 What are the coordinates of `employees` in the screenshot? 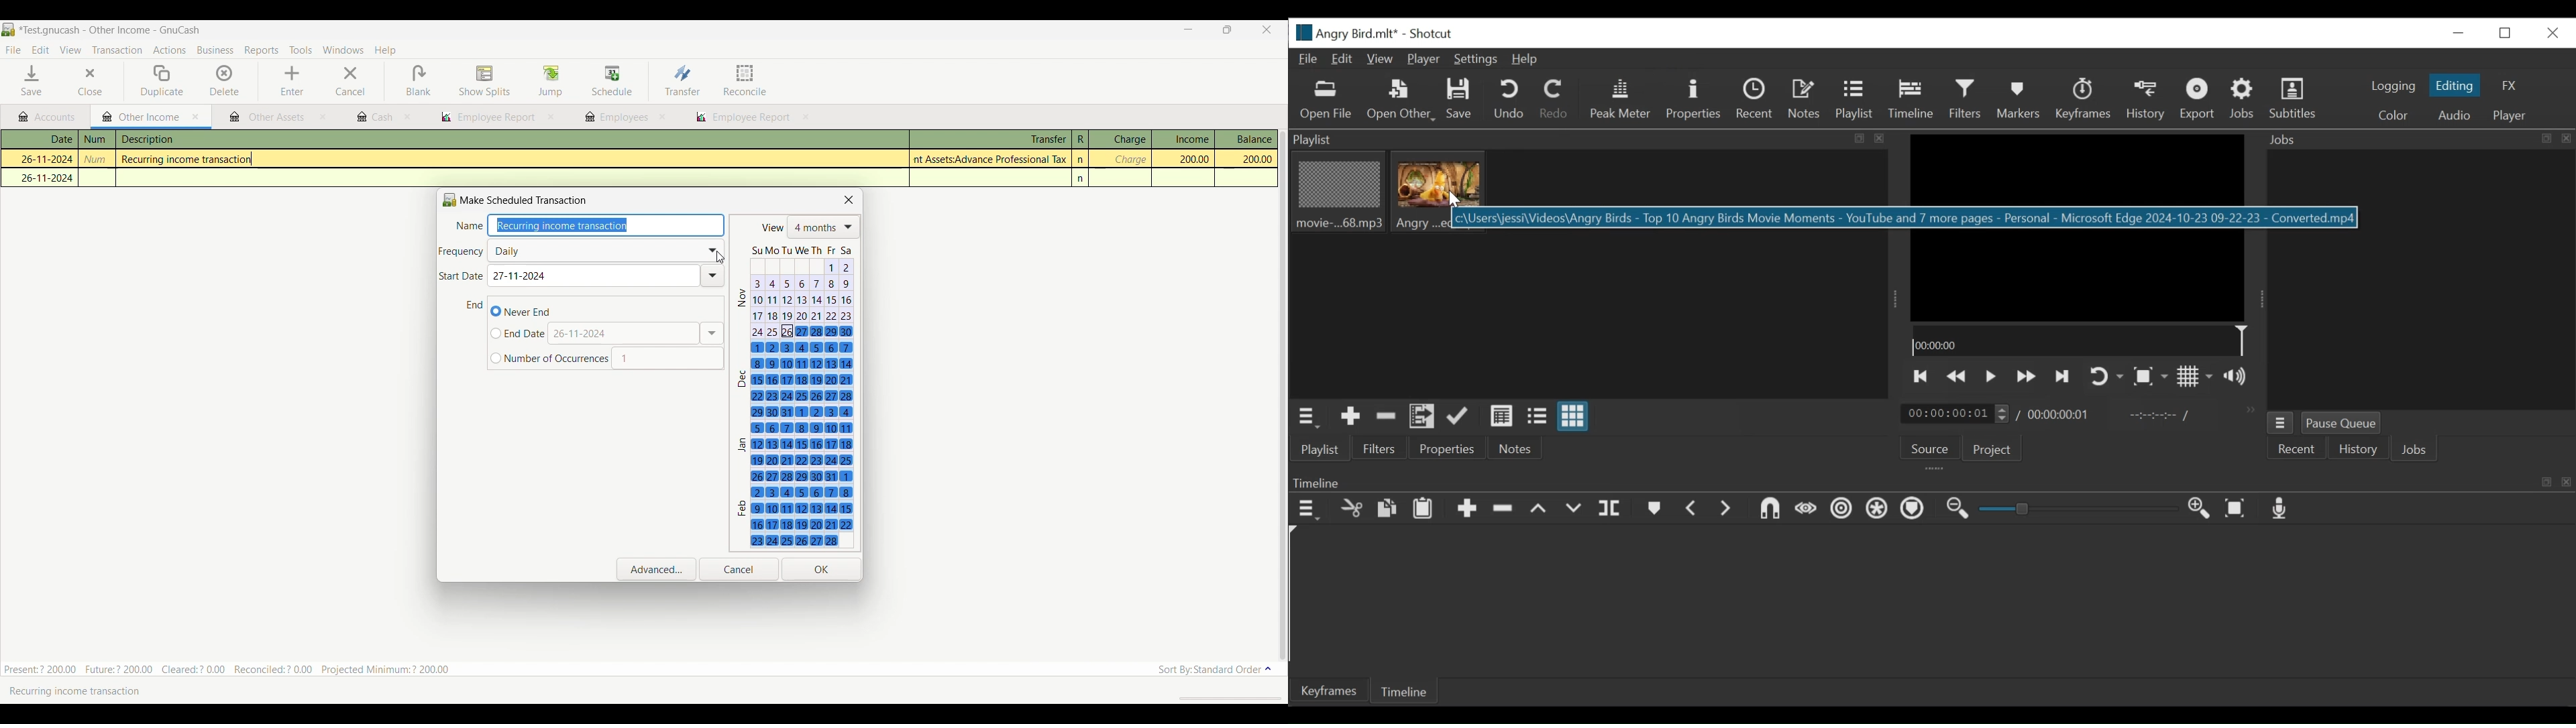 It's located at (615, 117).